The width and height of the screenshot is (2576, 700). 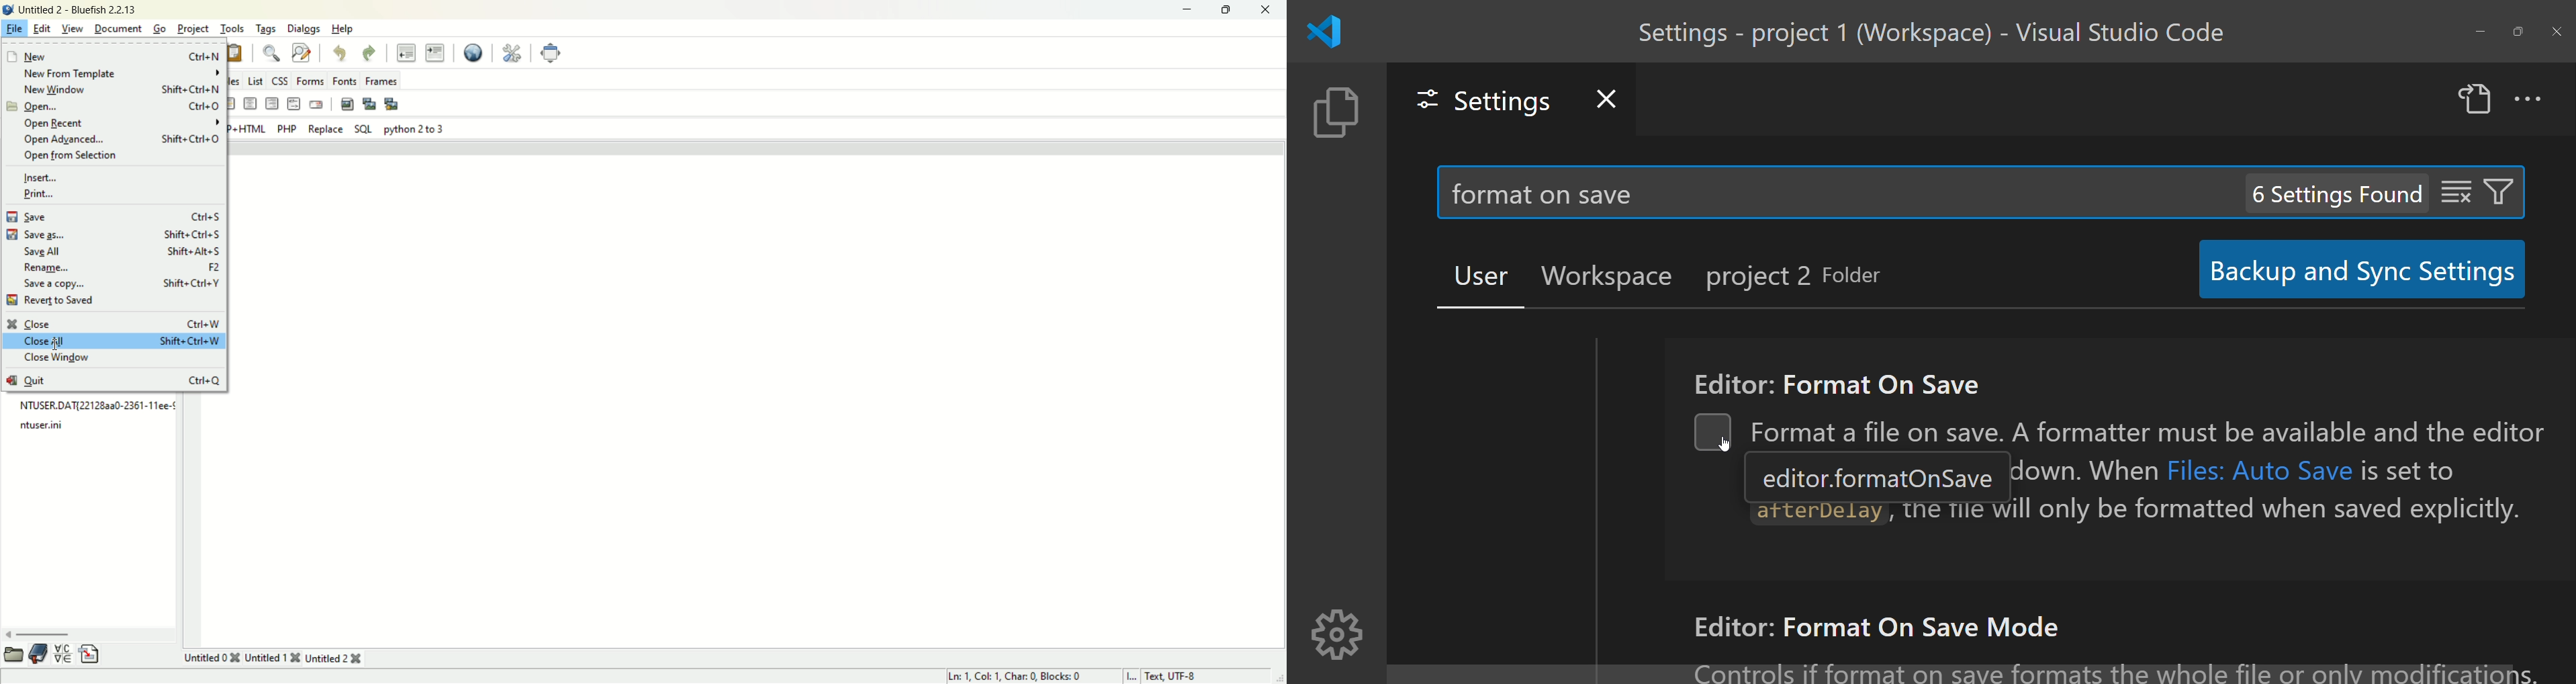 I want to click on project, so click(x=194, y=29).